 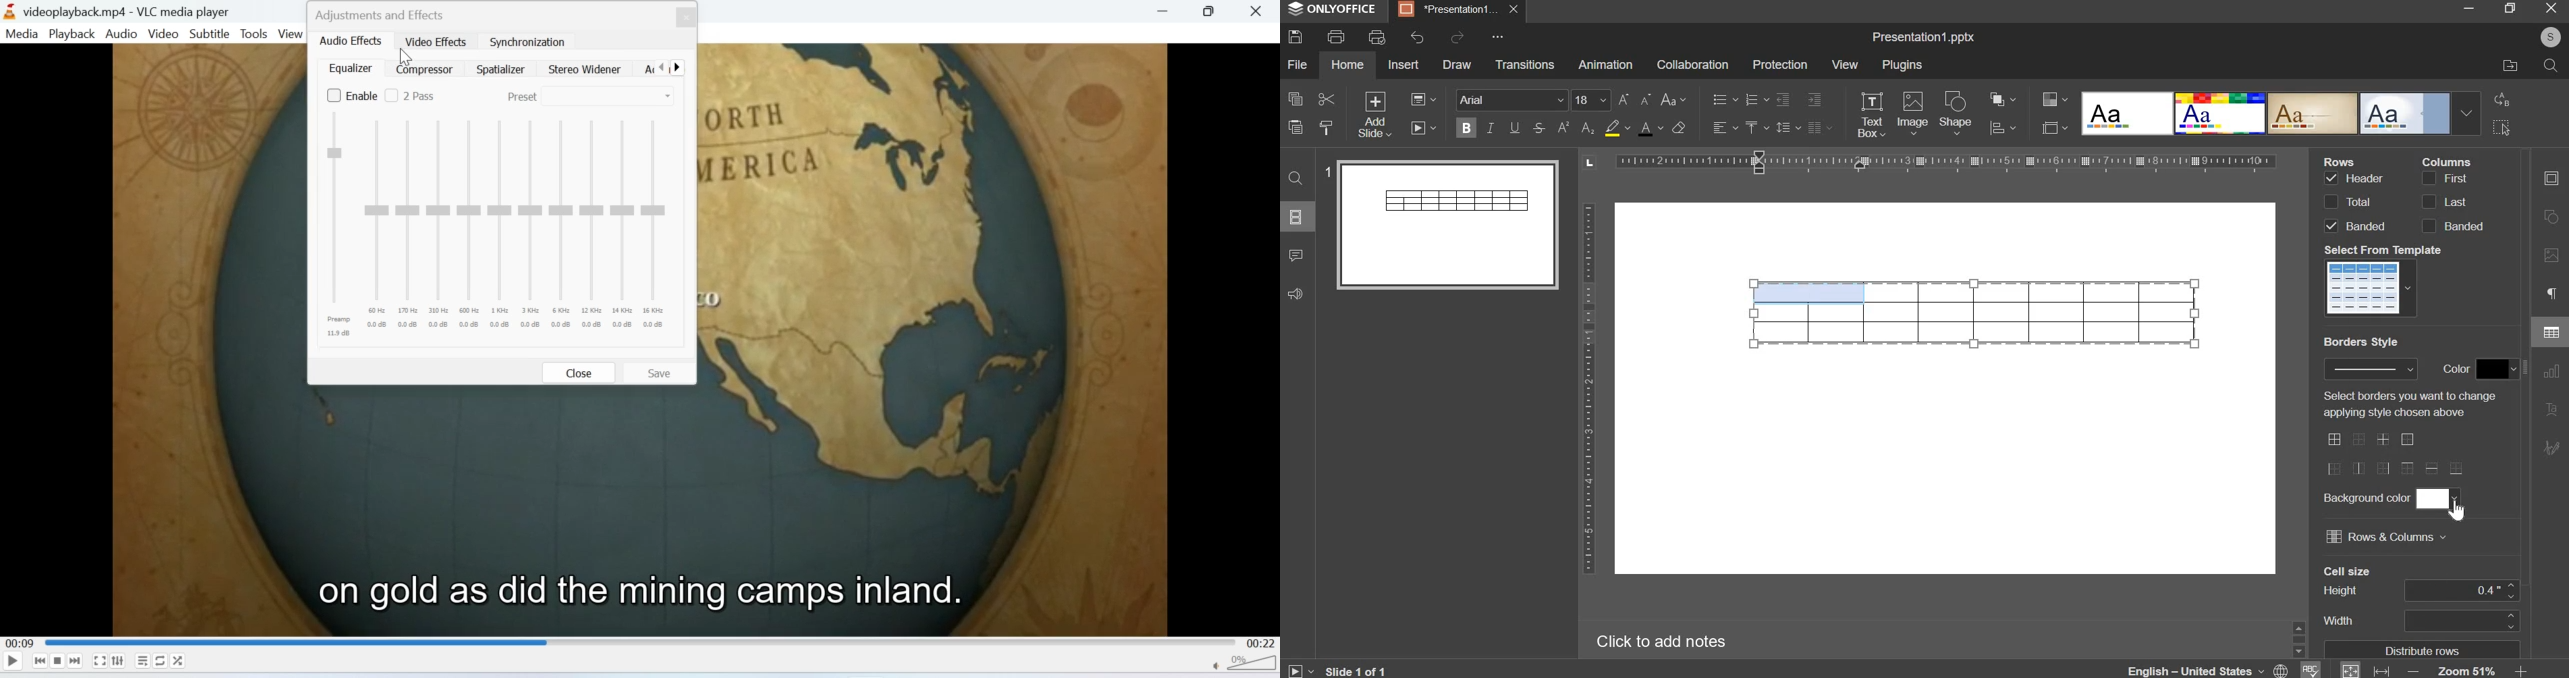 What do you see at coordinates (2055, 127) in the screenshot?
I see `slide size` at bounding box center [2055, 127].